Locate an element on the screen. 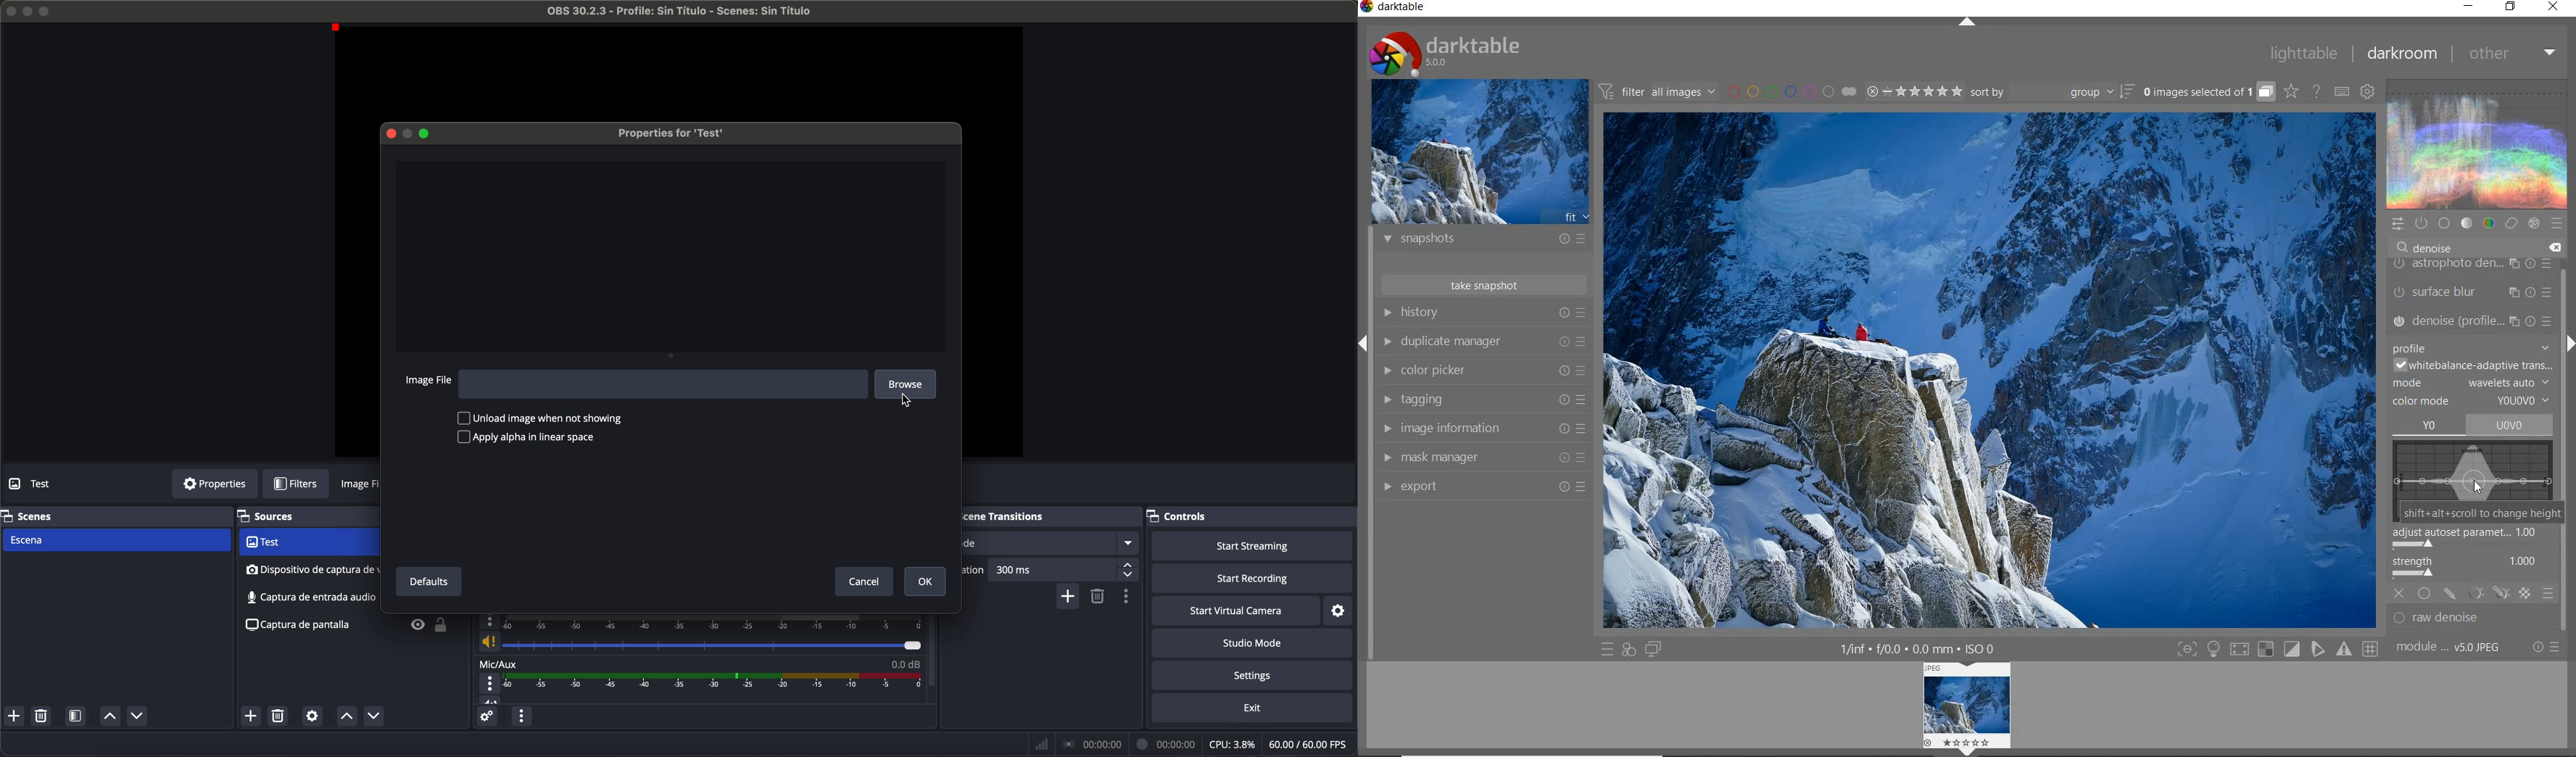 The width and height of the screenshot is (2576, 784). transition properties is located at coordinates (1129, 598).